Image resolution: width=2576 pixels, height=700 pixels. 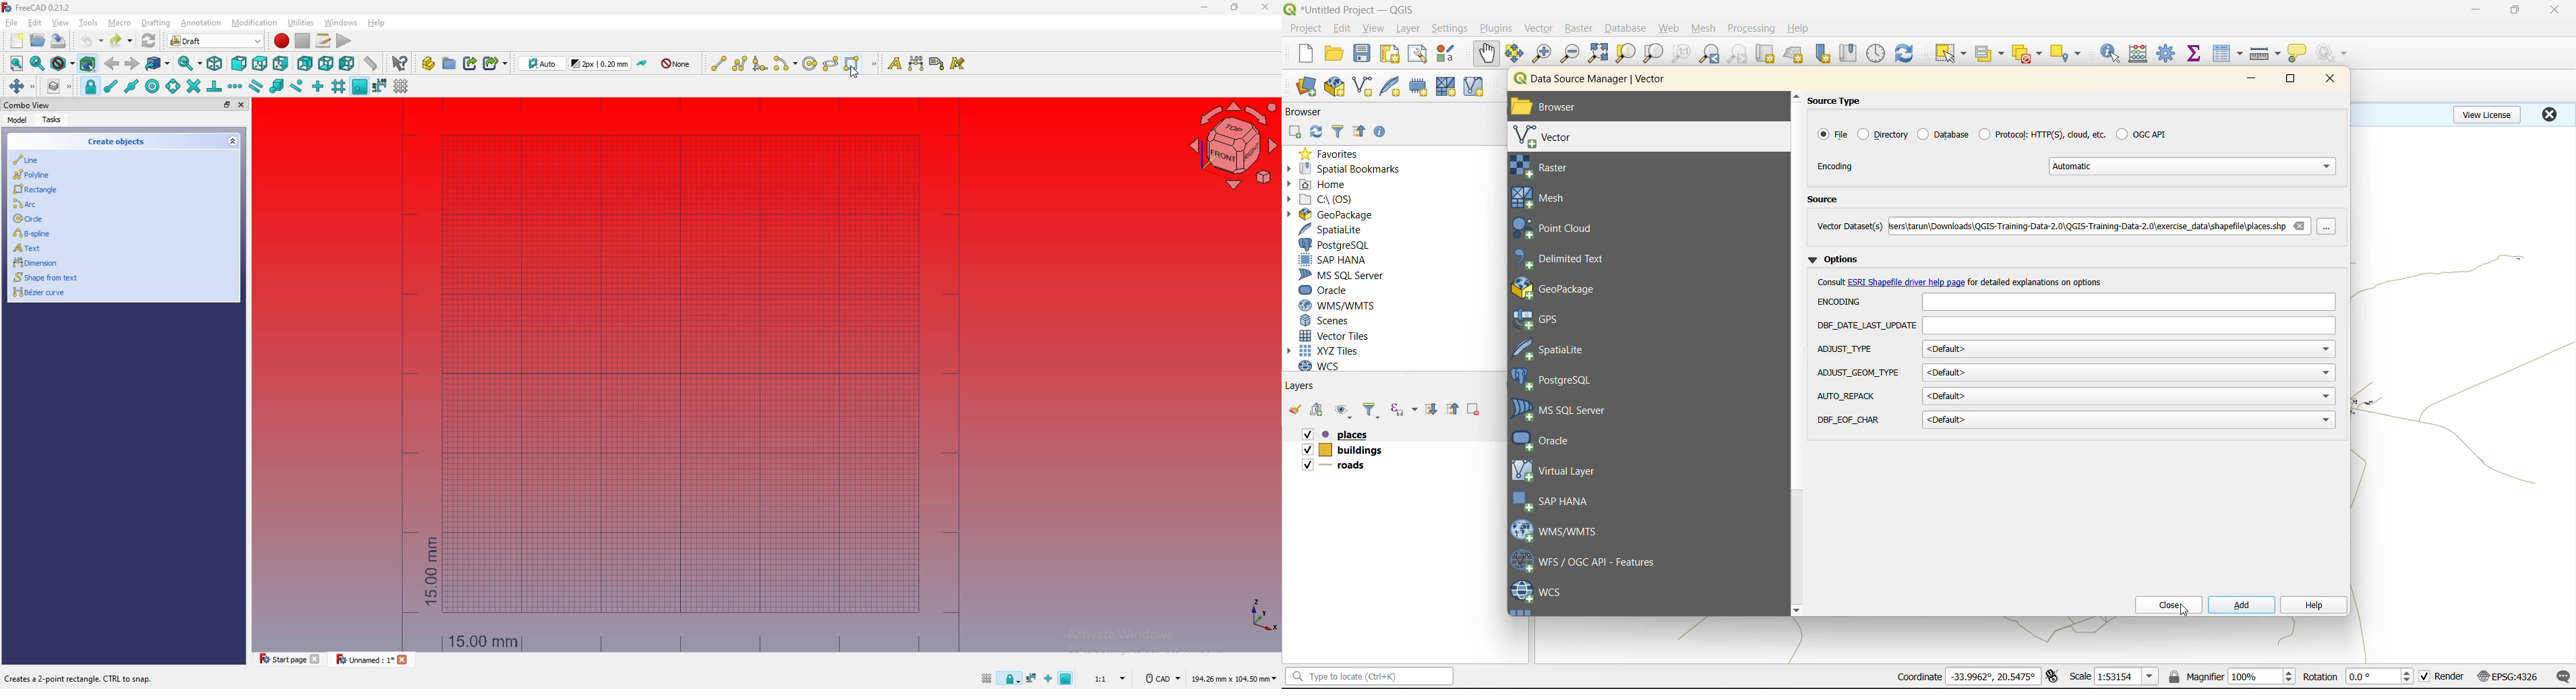 What do you see at coordinates (1545, 198) in the screenshot?
I see `mesh` at bounding box center [1545, 198].